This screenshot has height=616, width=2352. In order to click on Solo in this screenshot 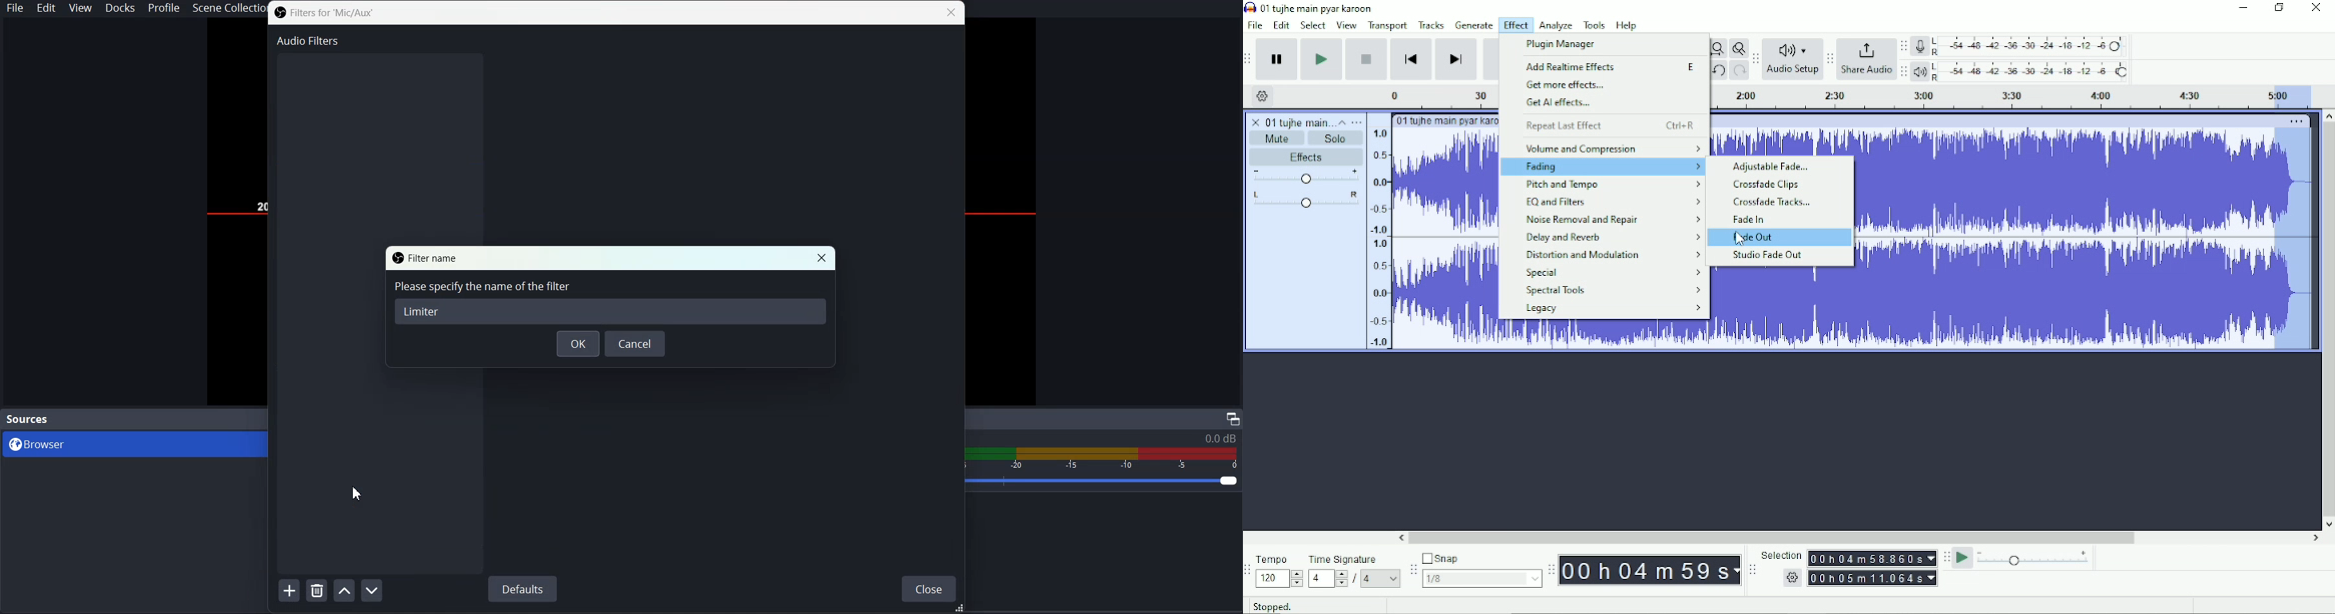, I will do `click(1336, 139)`.